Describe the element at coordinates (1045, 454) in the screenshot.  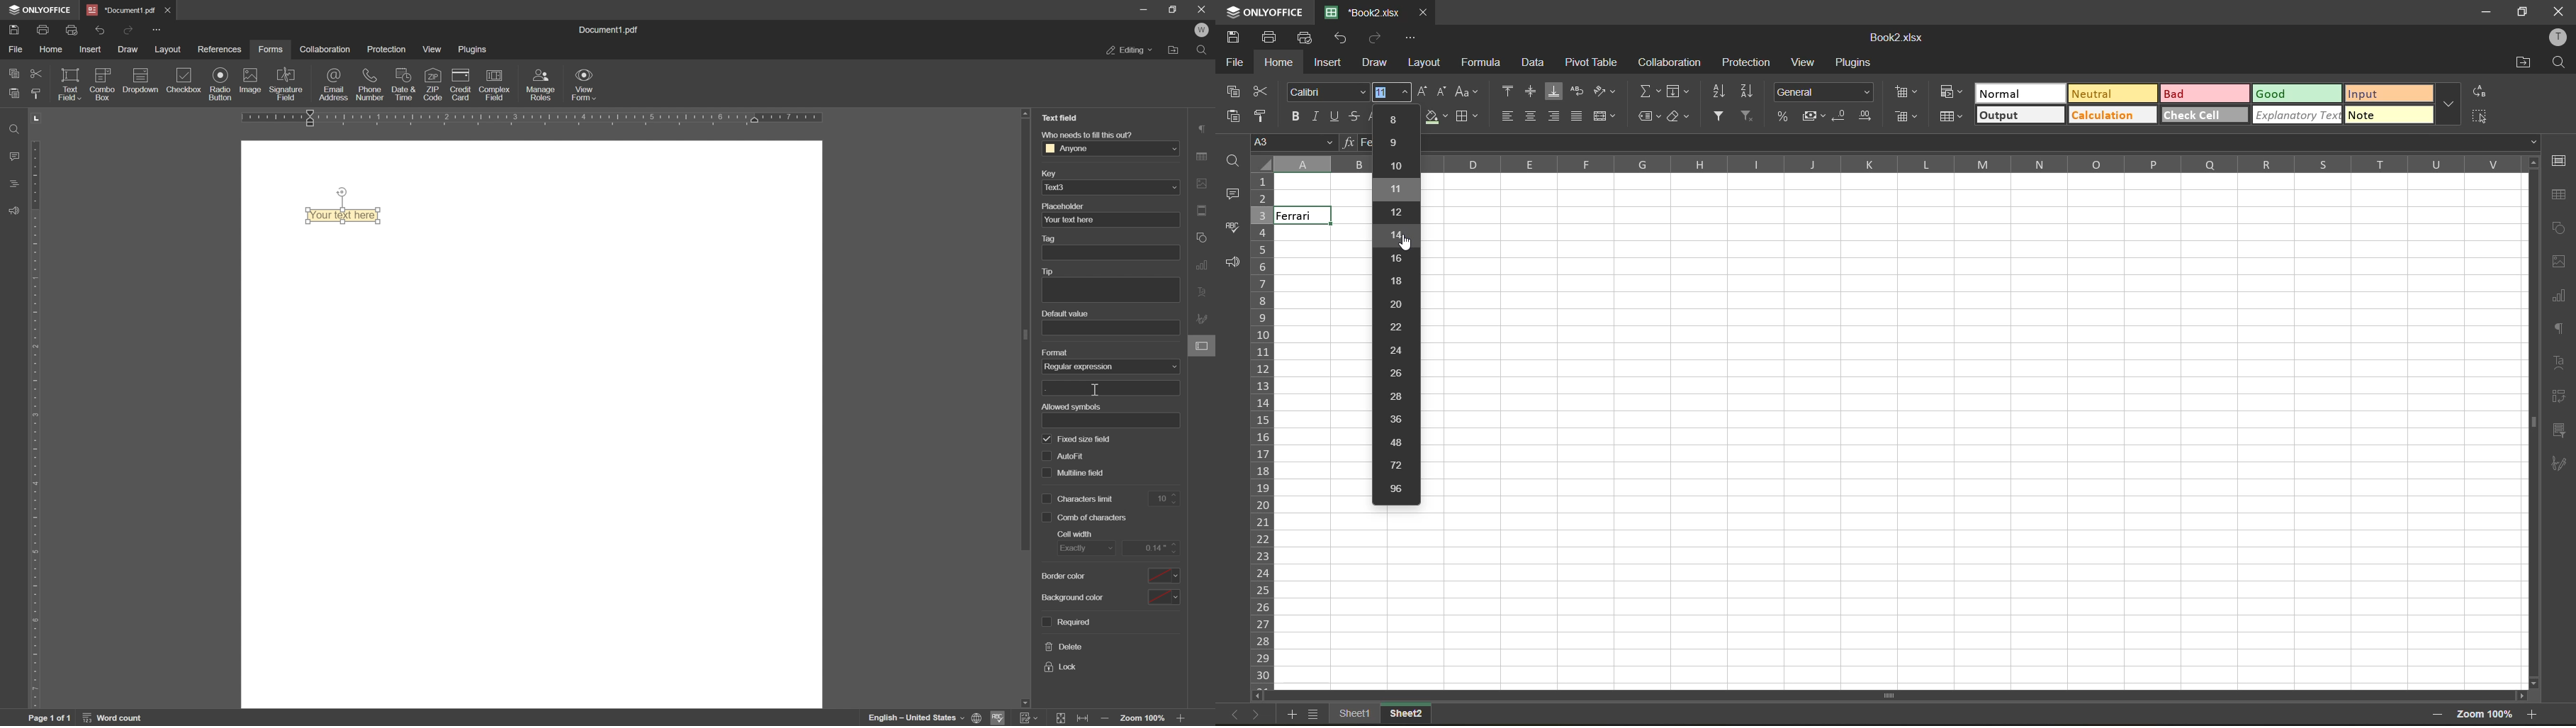
I see `checkbox` at that location.